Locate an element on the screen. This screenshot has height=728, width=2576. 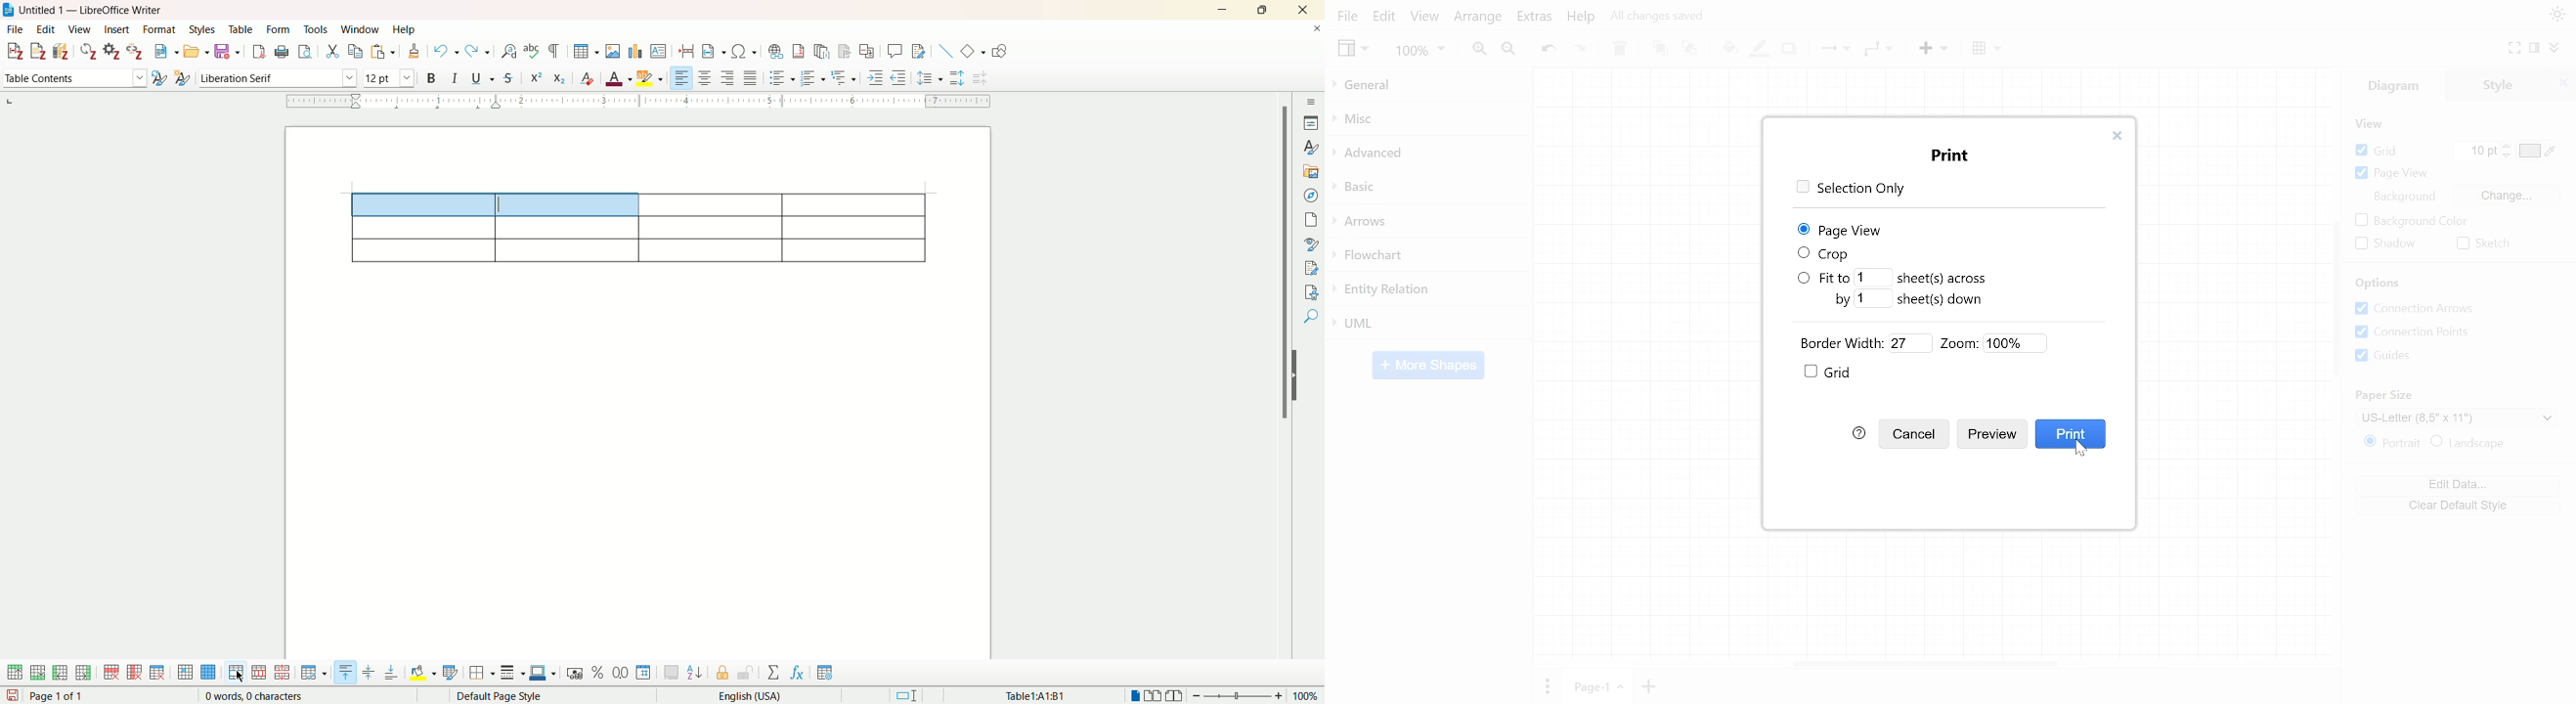
General is located at coordinates (1426, 87).